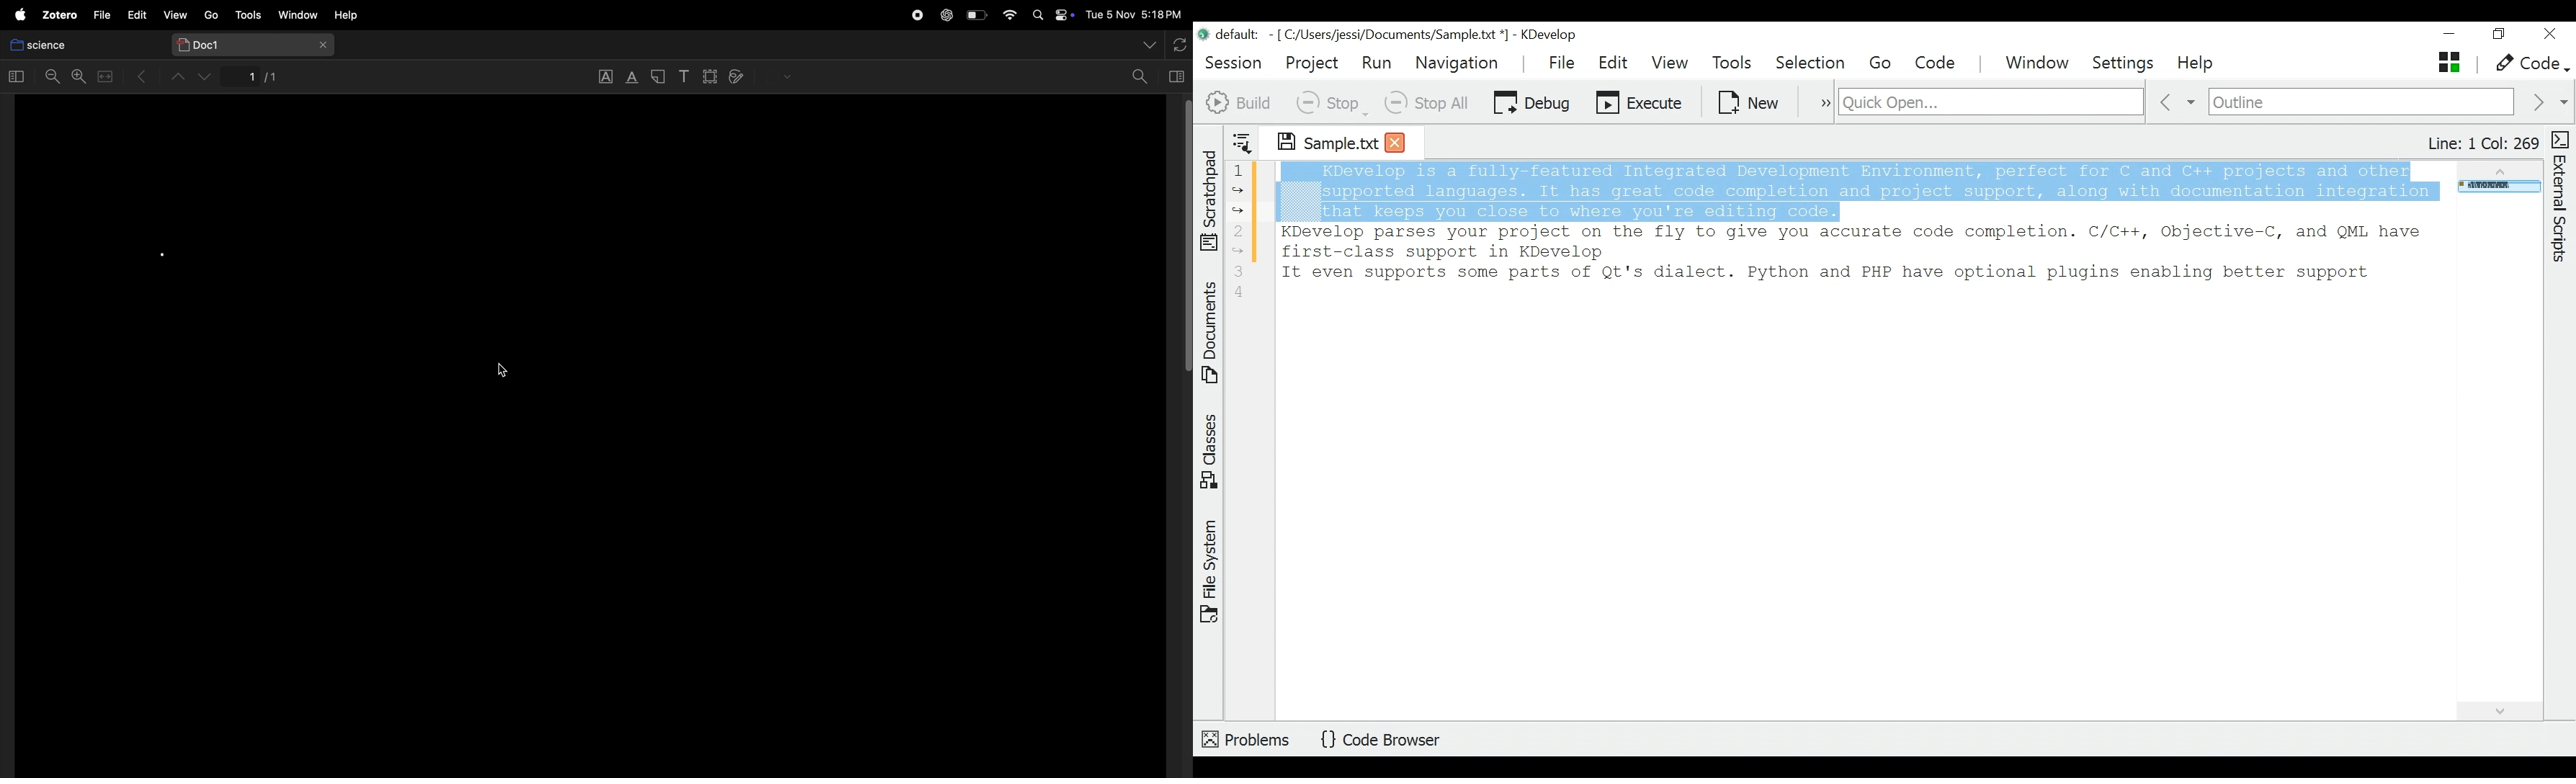 The image size is (2576, 784). What do you see at coordinates (138, 15) in the screenshot?
I see `edit` at bounding box center [138, 15].